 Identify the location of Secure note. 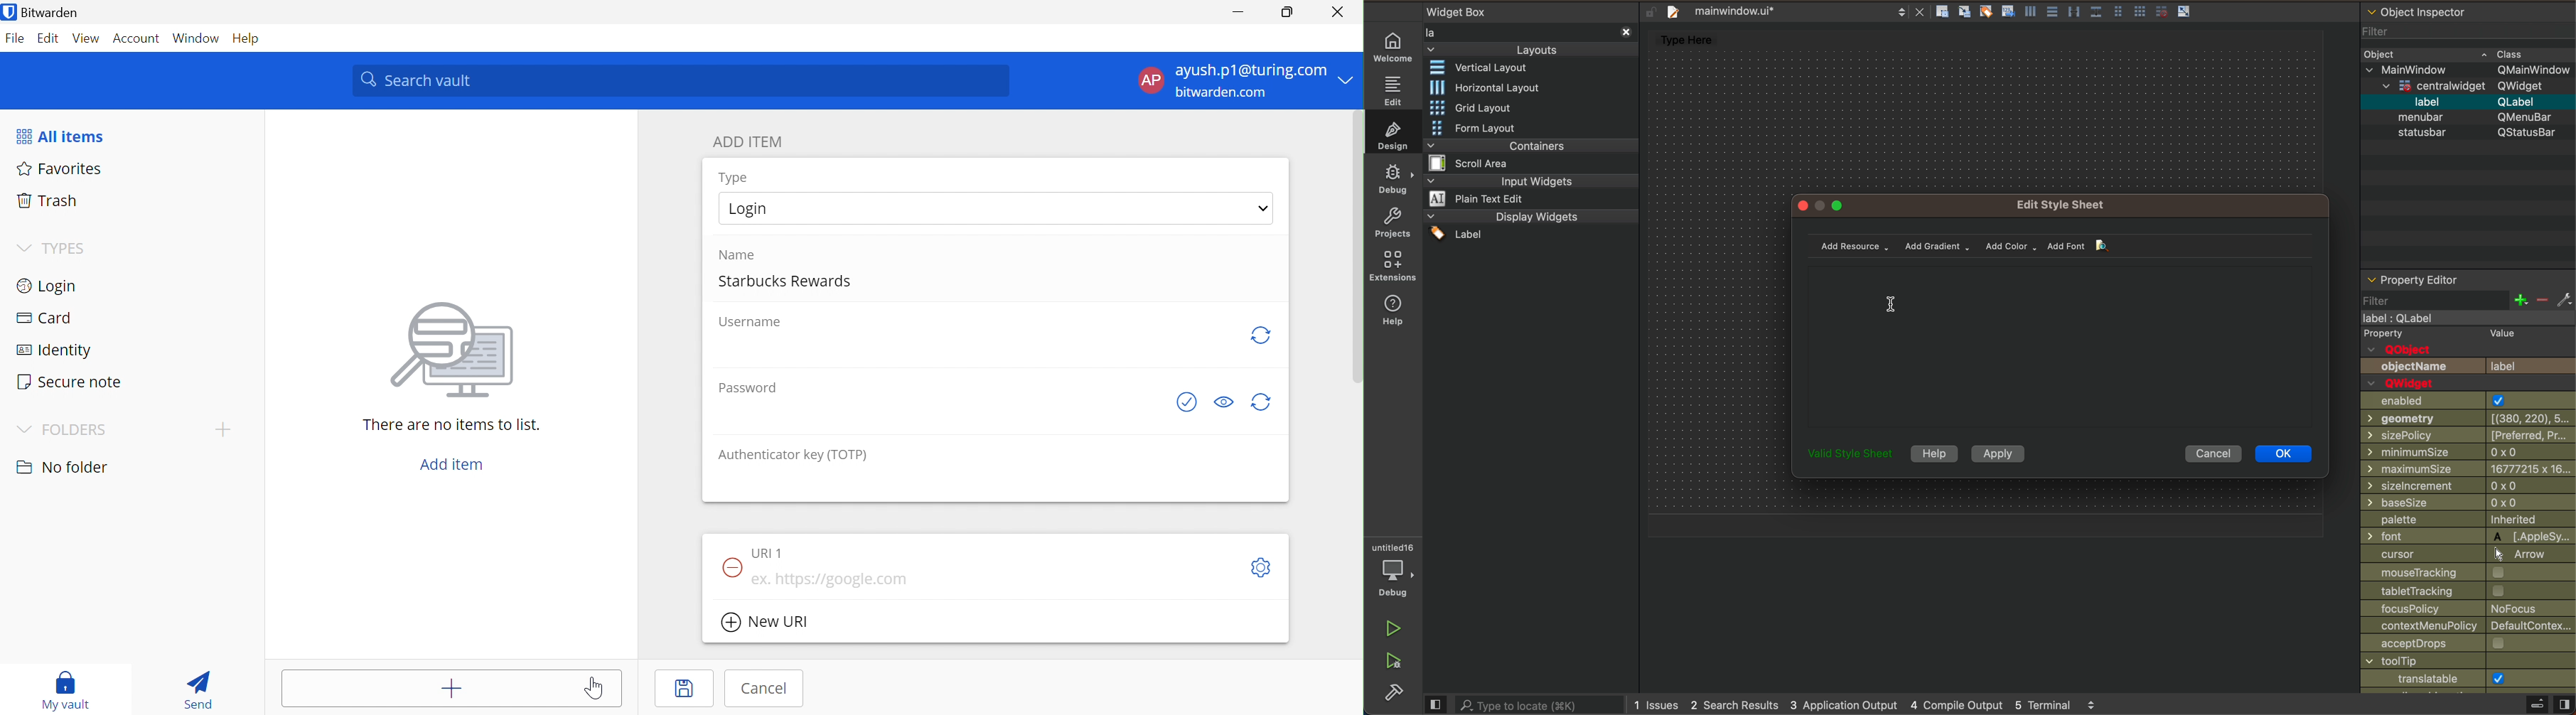
(70, 382).